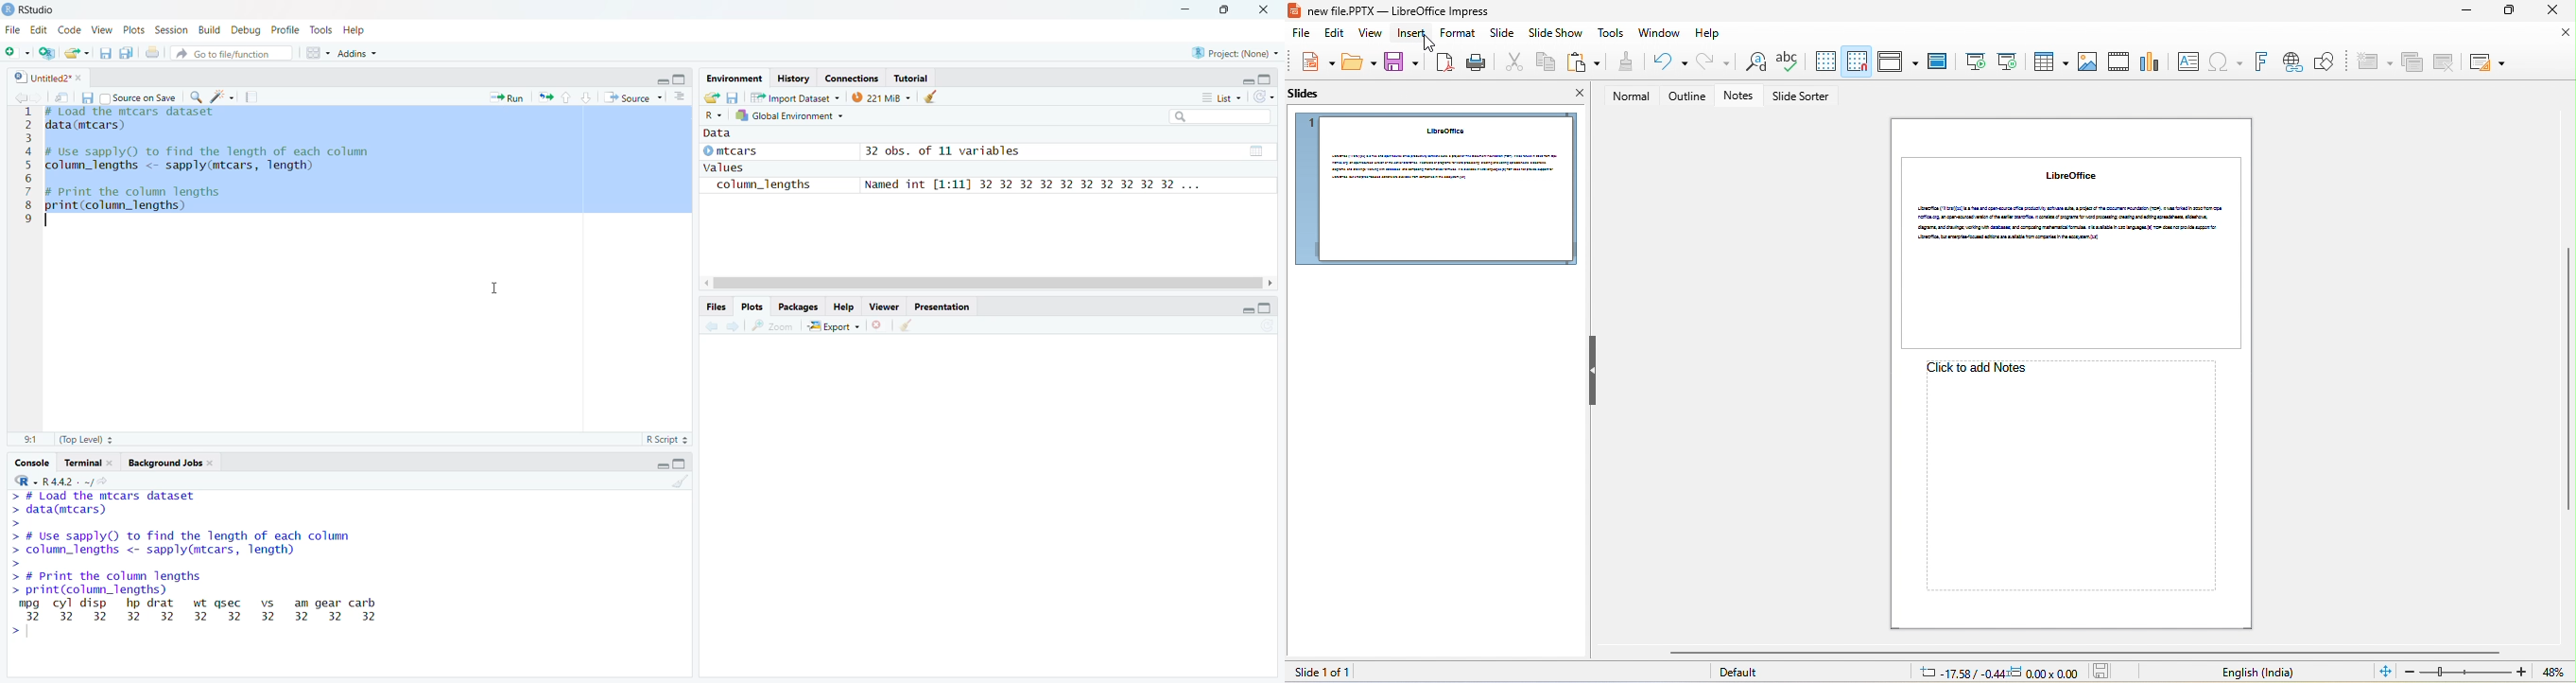 The width and height of the screenshot is (2576, 700). Describe the element at coordinates (798, 307) in the screenshot. I see `Packages` at that location.